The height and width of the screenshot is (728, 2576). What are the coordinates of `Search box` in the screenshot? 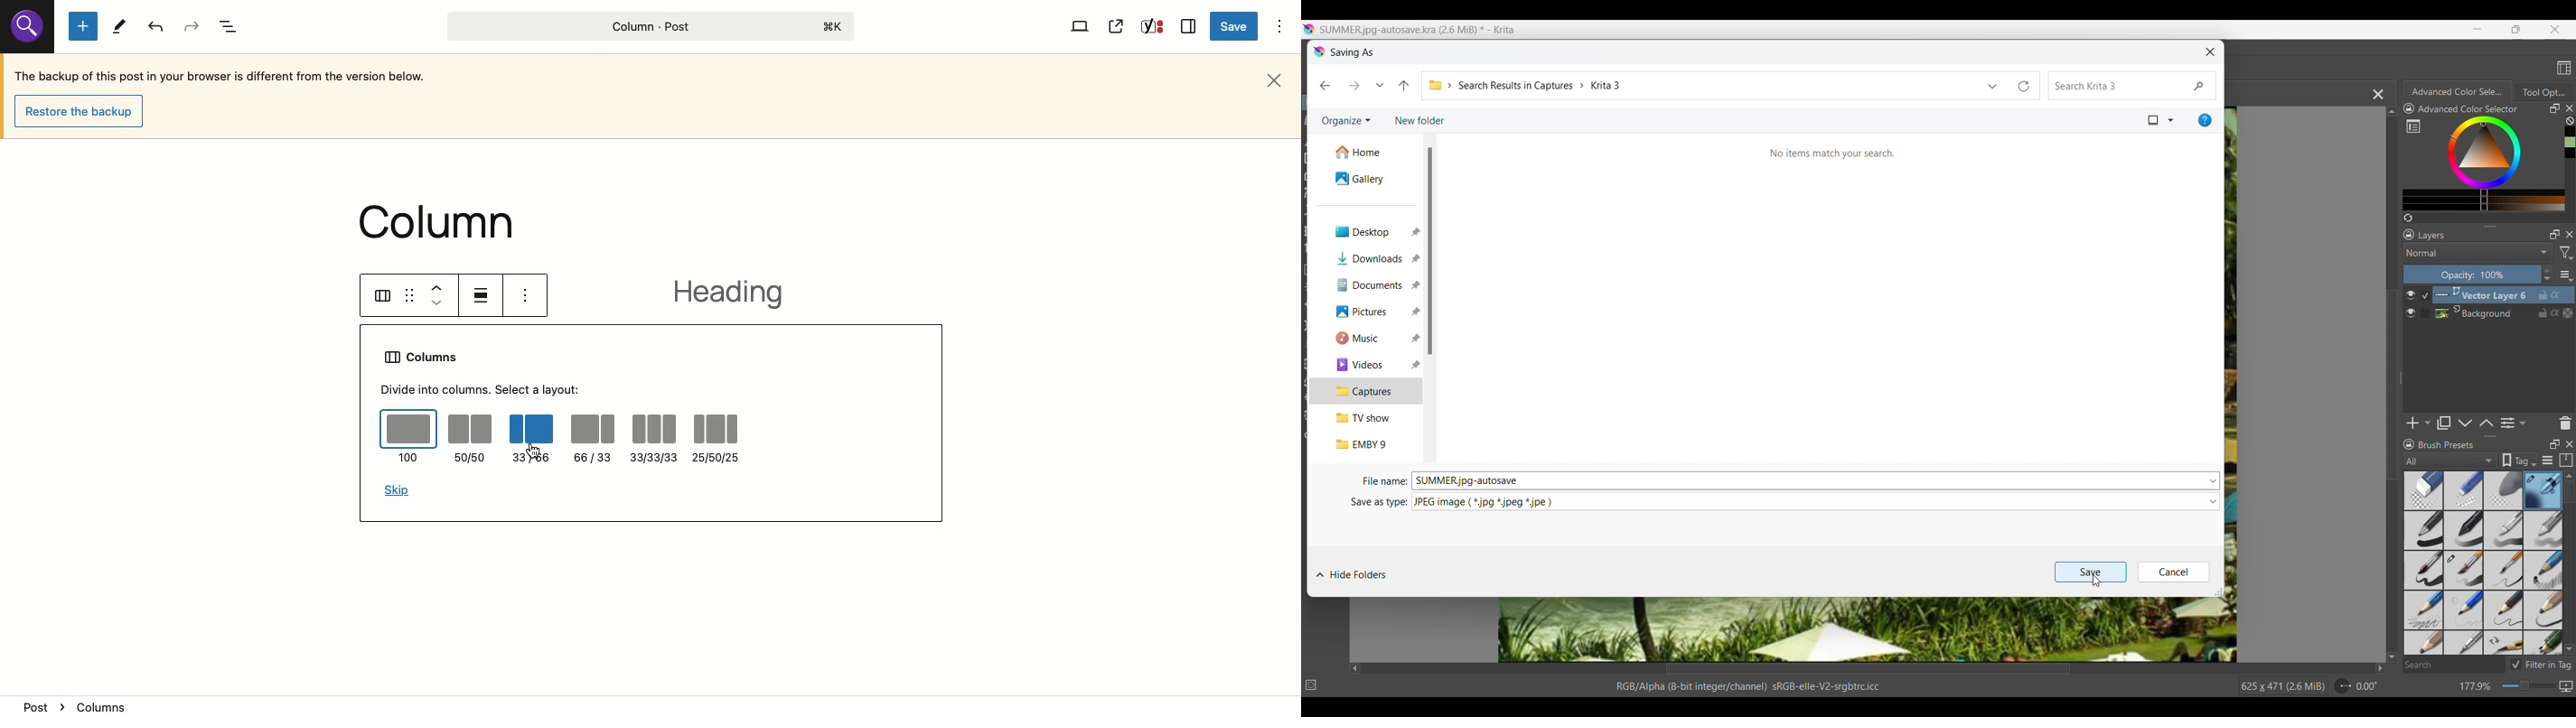 It's located at (2454, 665).